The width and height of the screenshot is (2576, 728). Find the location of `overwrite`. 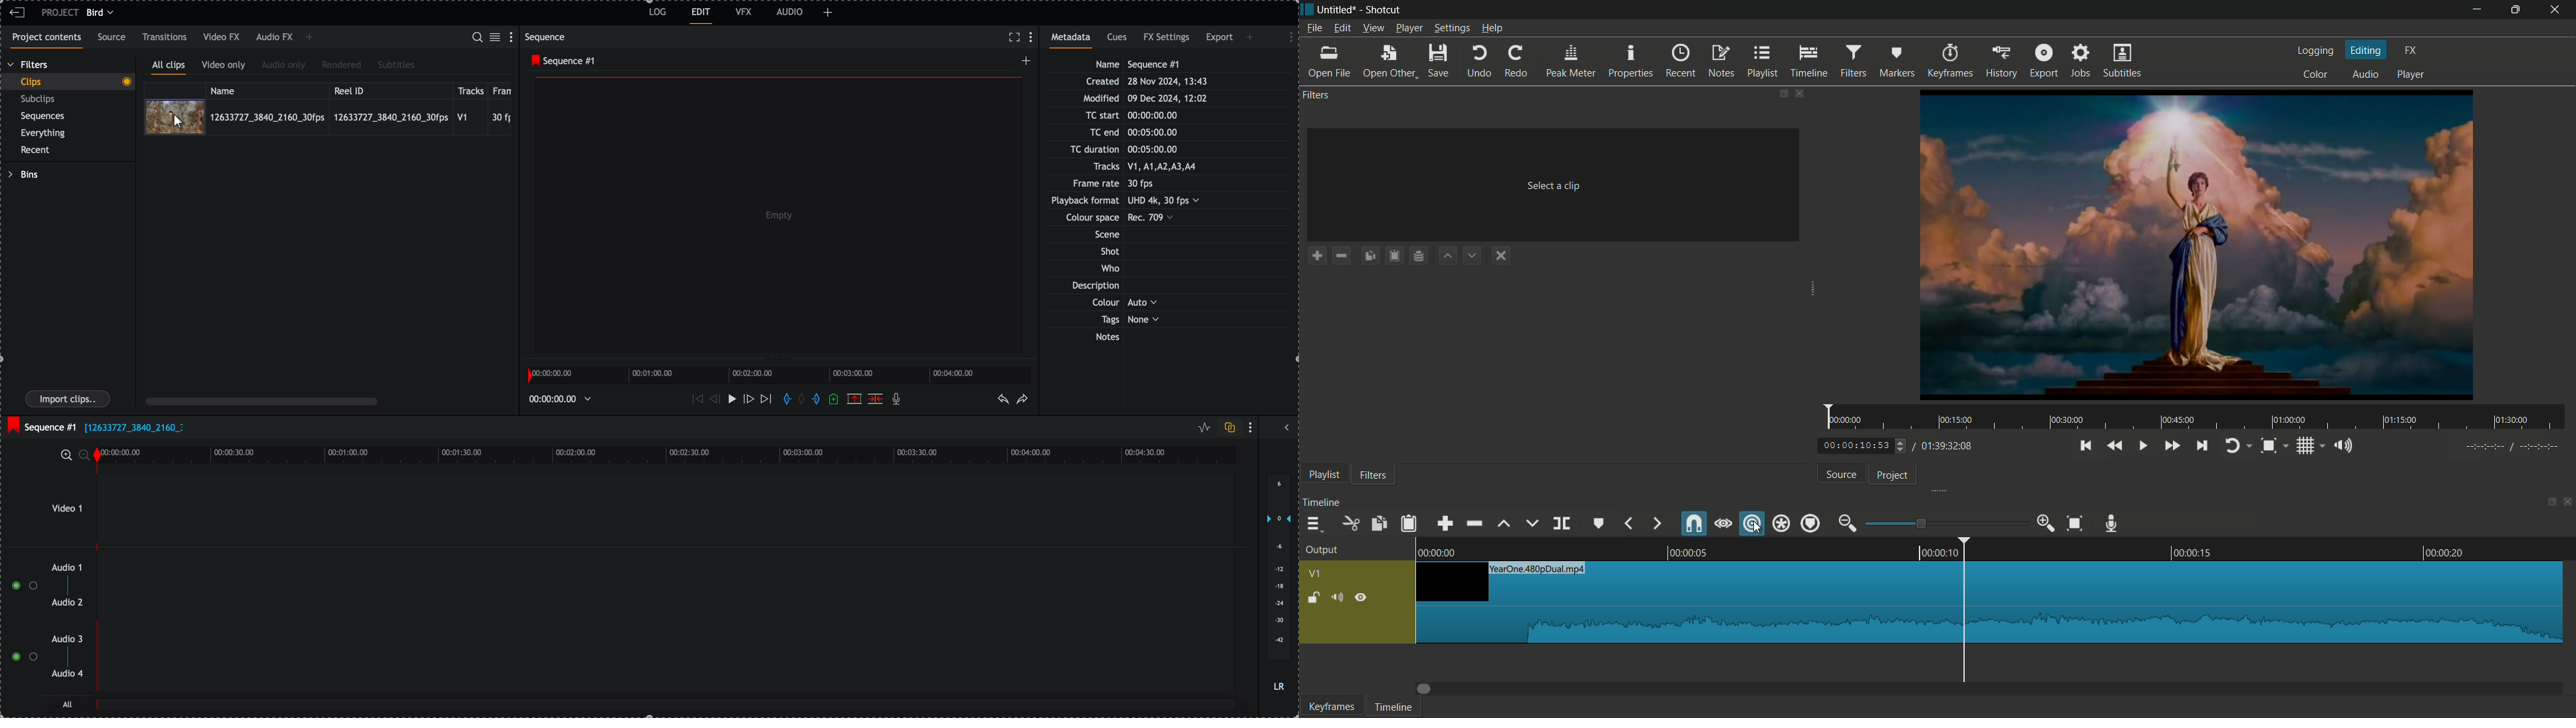

overwrite is located at coordinates (1531, 524).